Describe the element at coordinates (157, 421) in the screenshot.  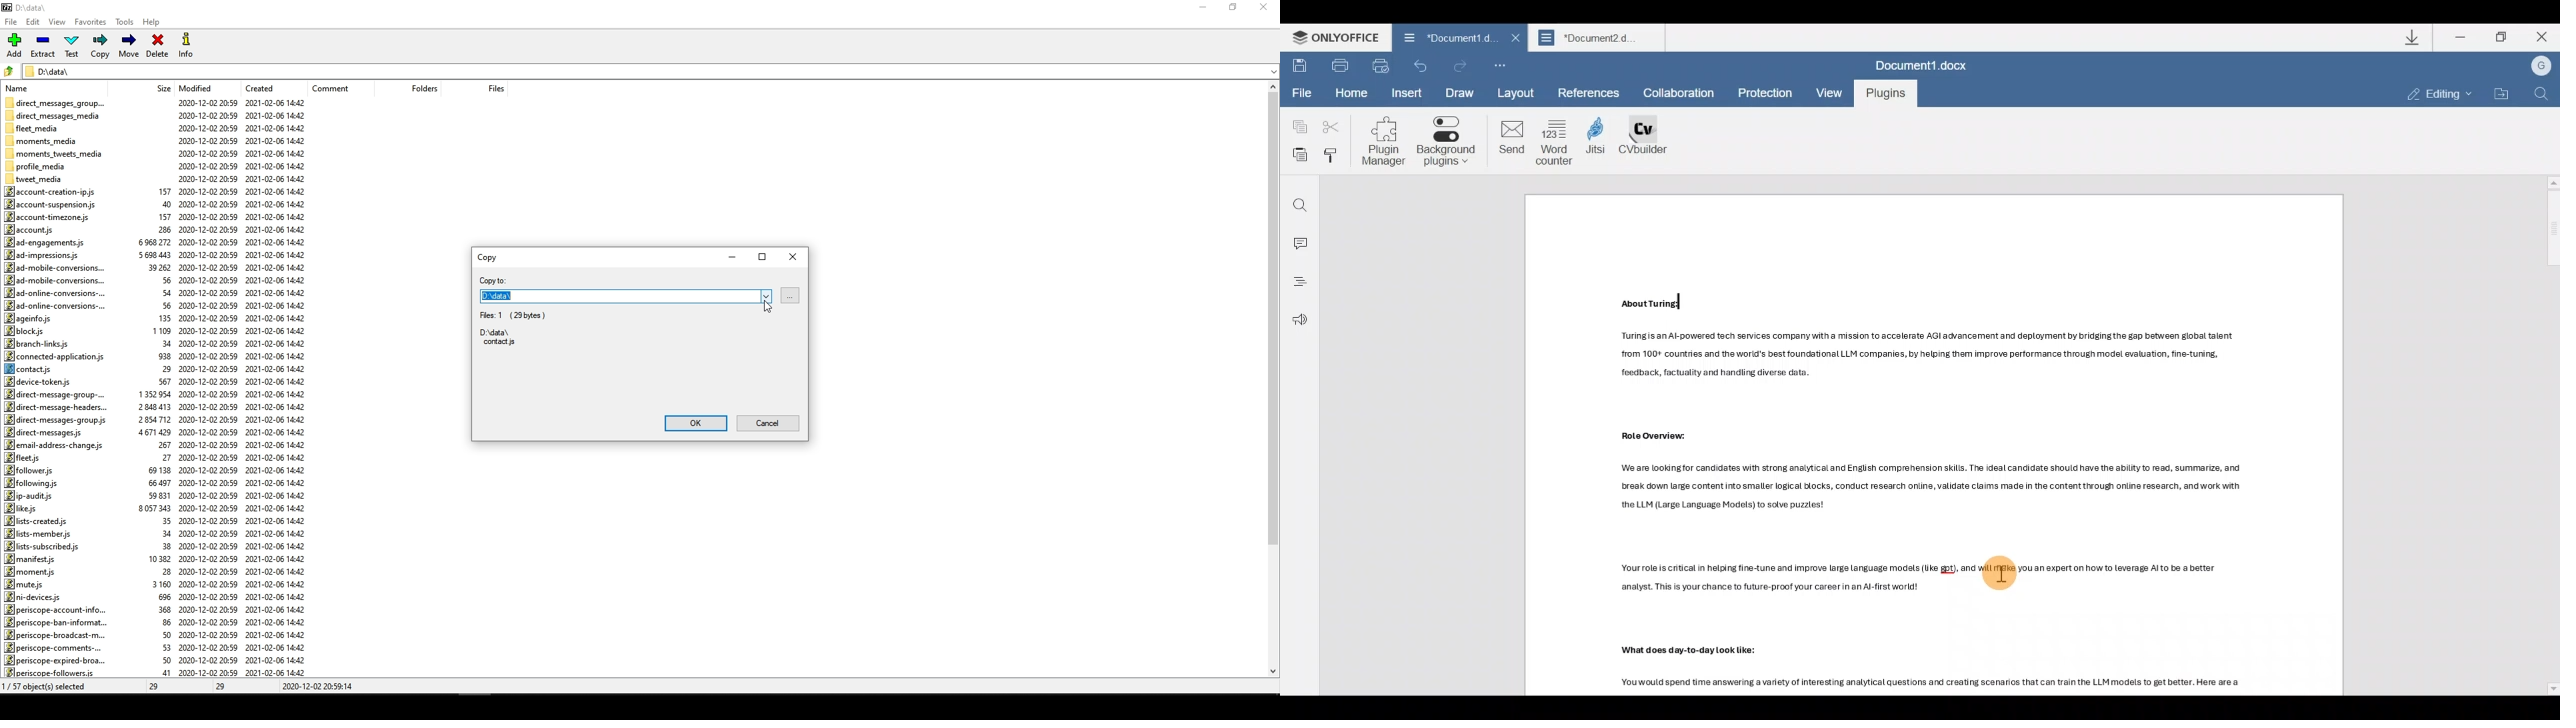
I see `size` at that location.